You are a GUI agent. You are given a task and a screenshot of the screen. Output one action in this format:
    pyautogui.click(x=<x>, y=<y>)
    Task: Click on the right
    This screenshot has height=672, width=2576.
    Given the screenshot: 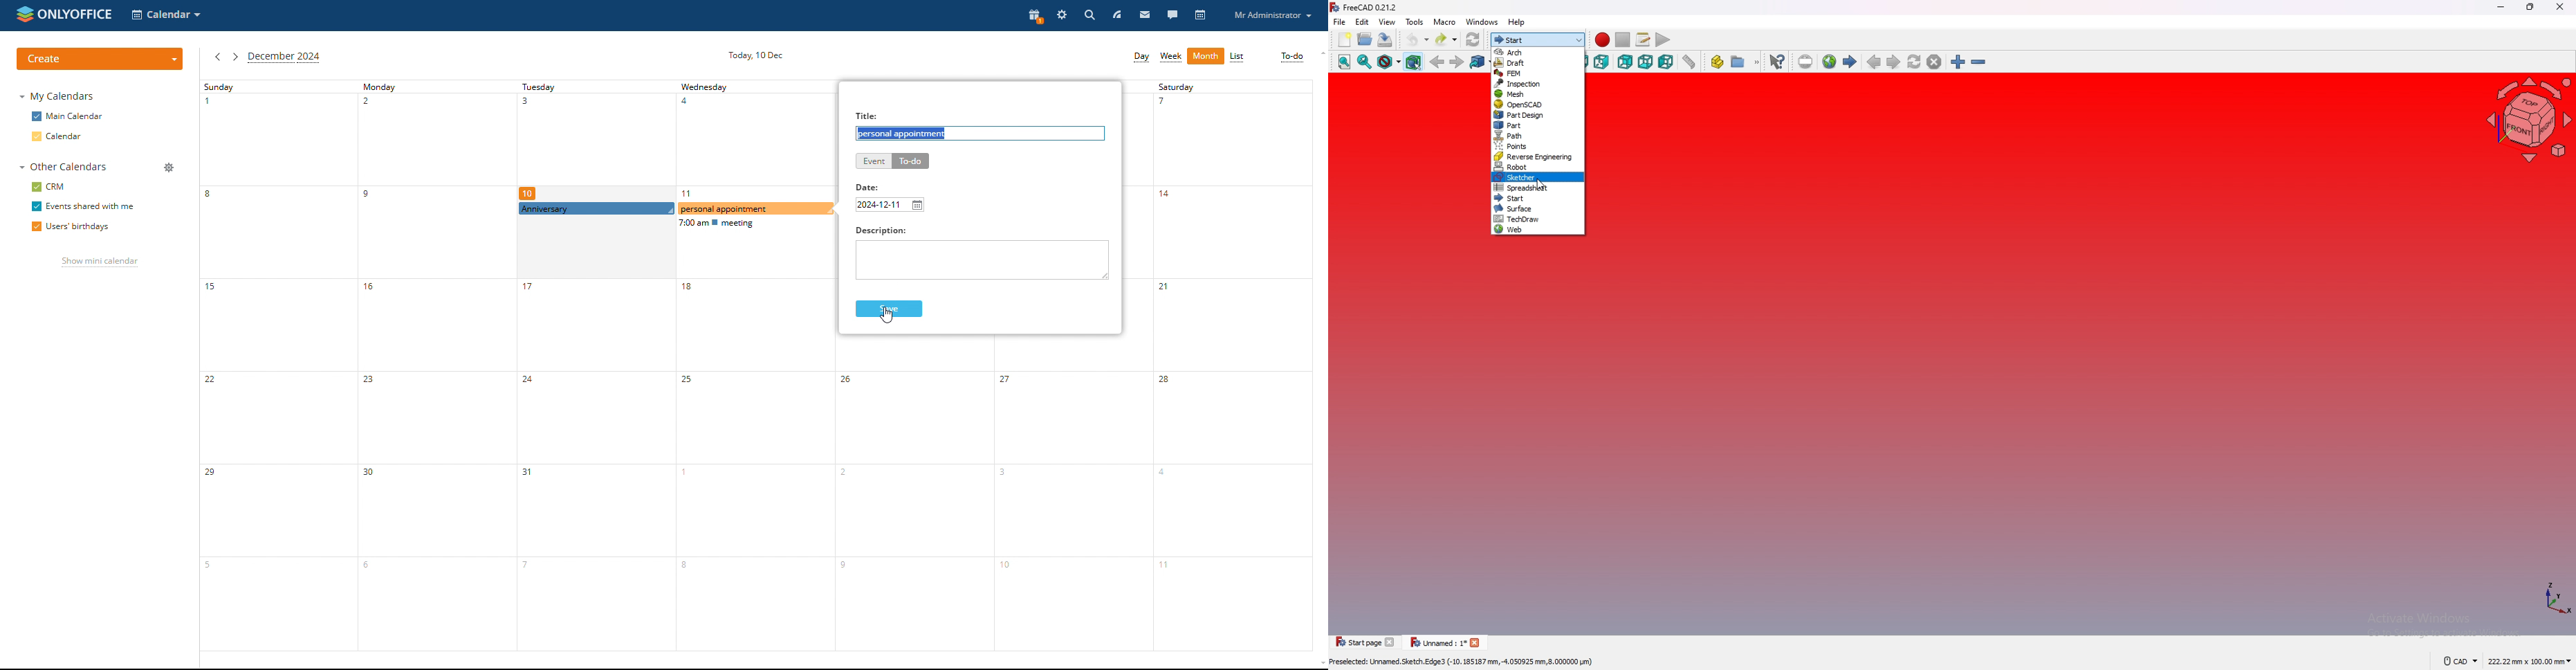 What is the action you would take?
    pyautogui.click(x=1601, y=62)
    